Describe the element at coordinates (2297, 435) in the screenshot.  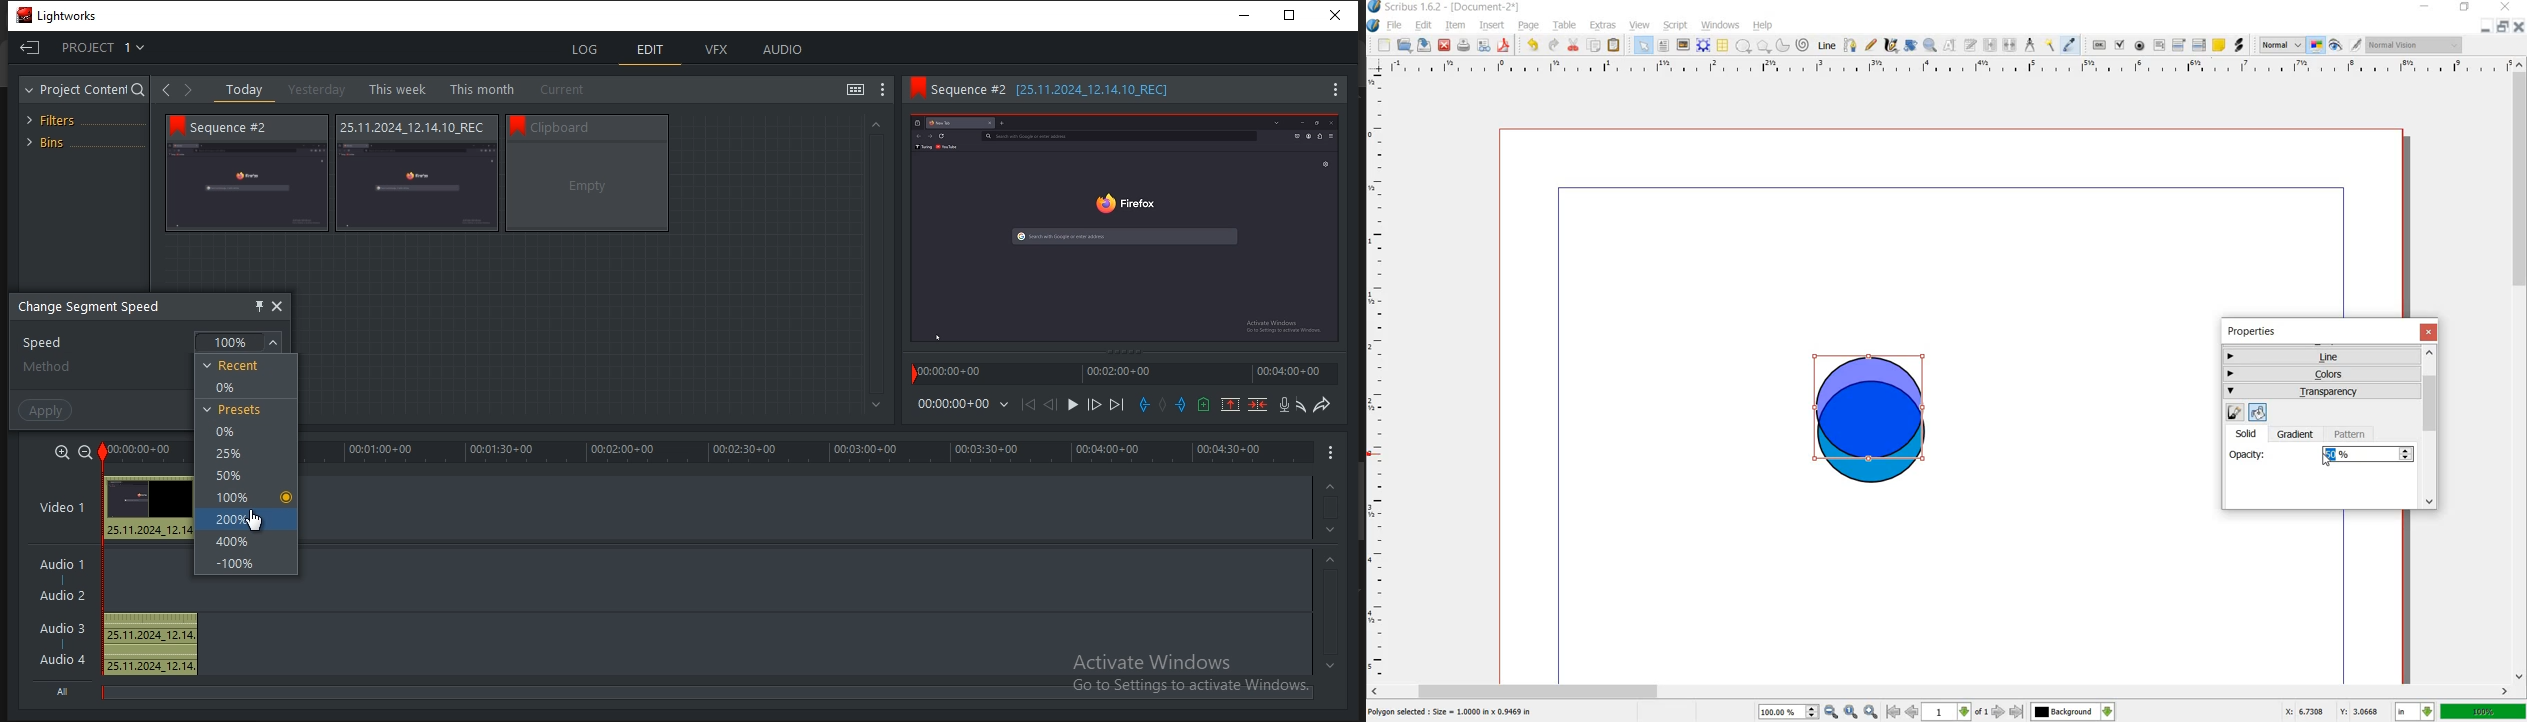
I see `gradient` at that location.